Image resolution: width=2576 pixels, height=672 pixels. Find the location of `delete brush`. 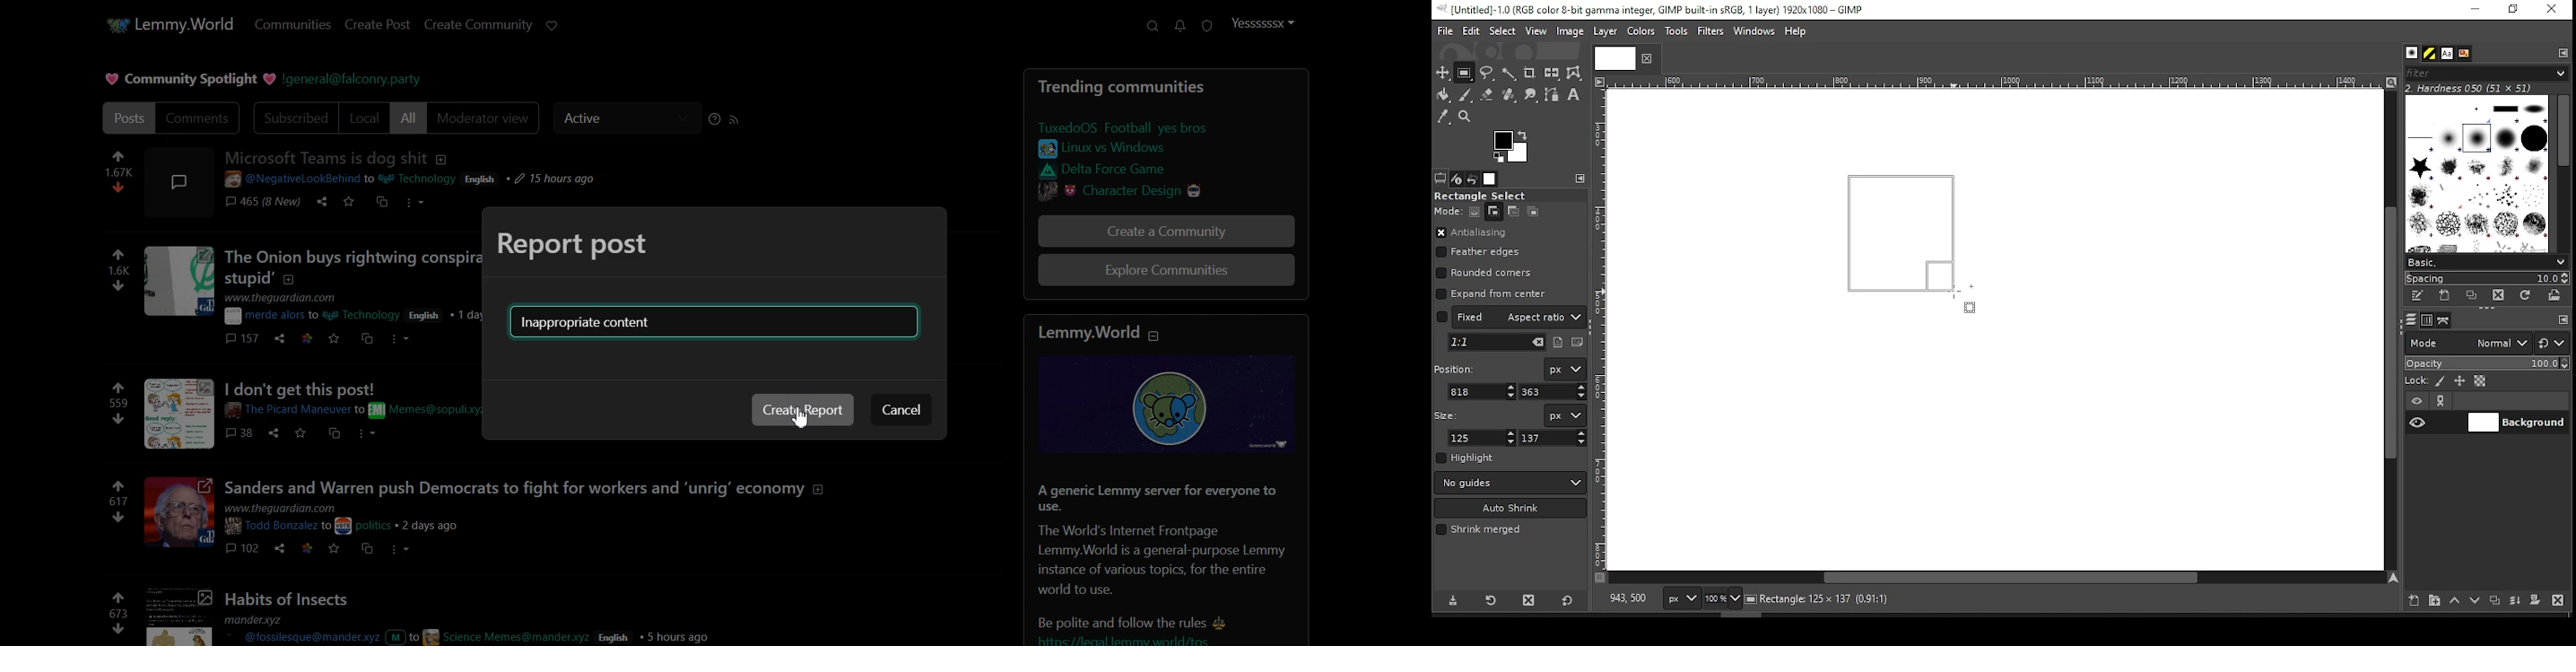

delete brush is located at coordinates (2501, 296).